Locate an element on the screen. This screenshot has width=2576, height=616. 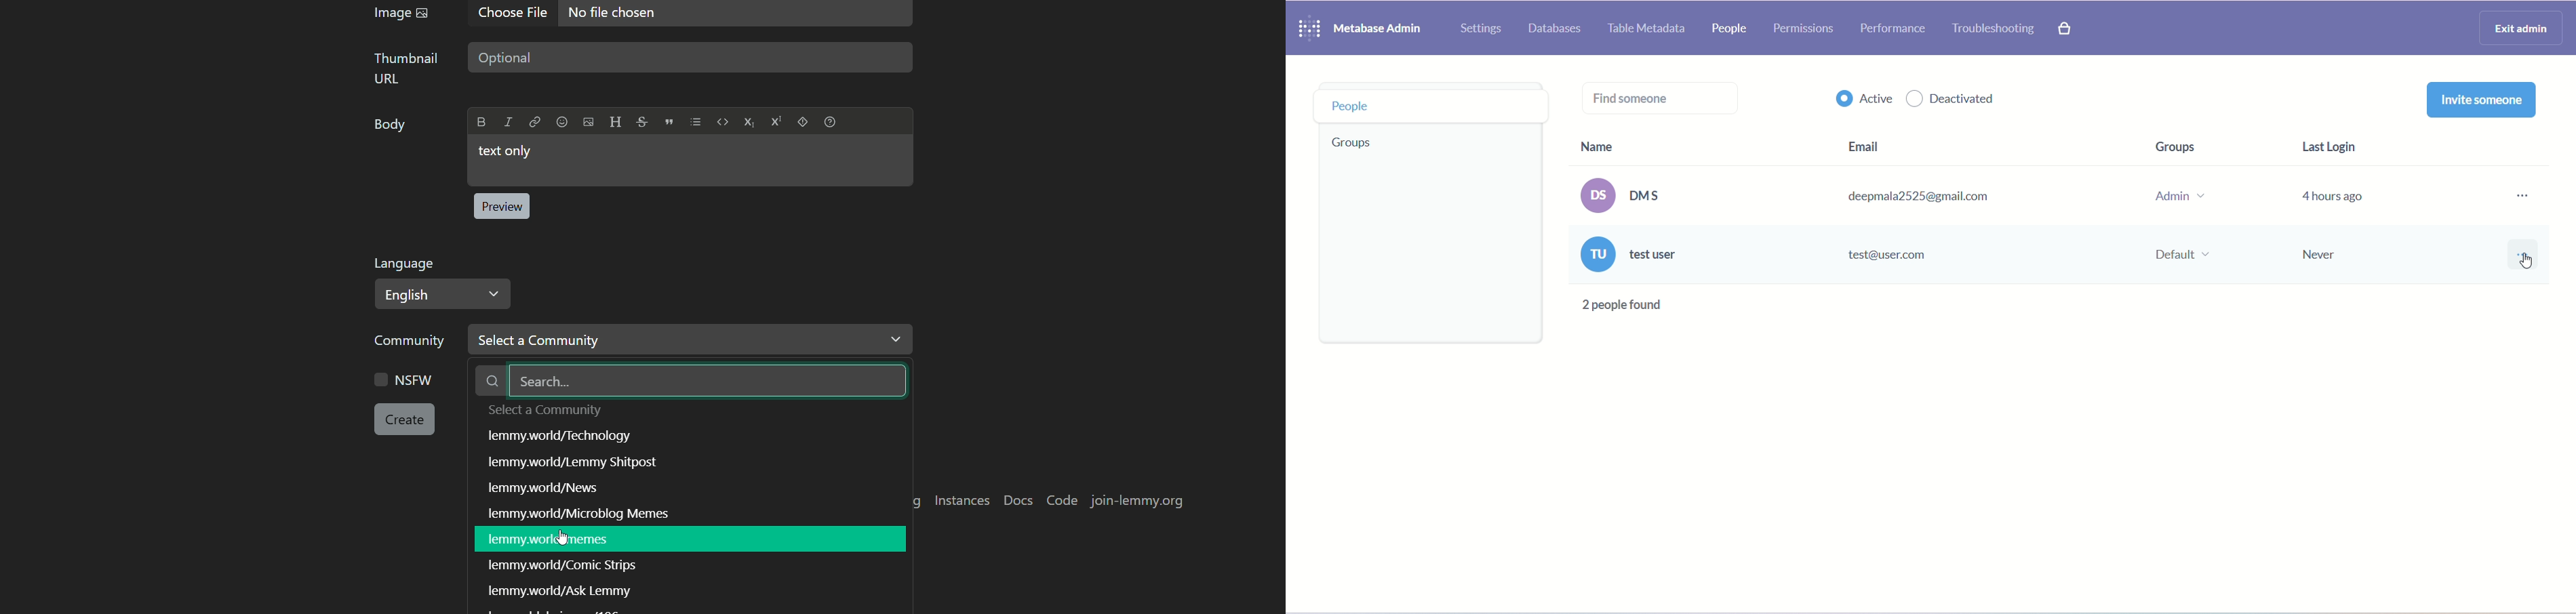
join-lemmy.org is located at coordinates (1134, 502).